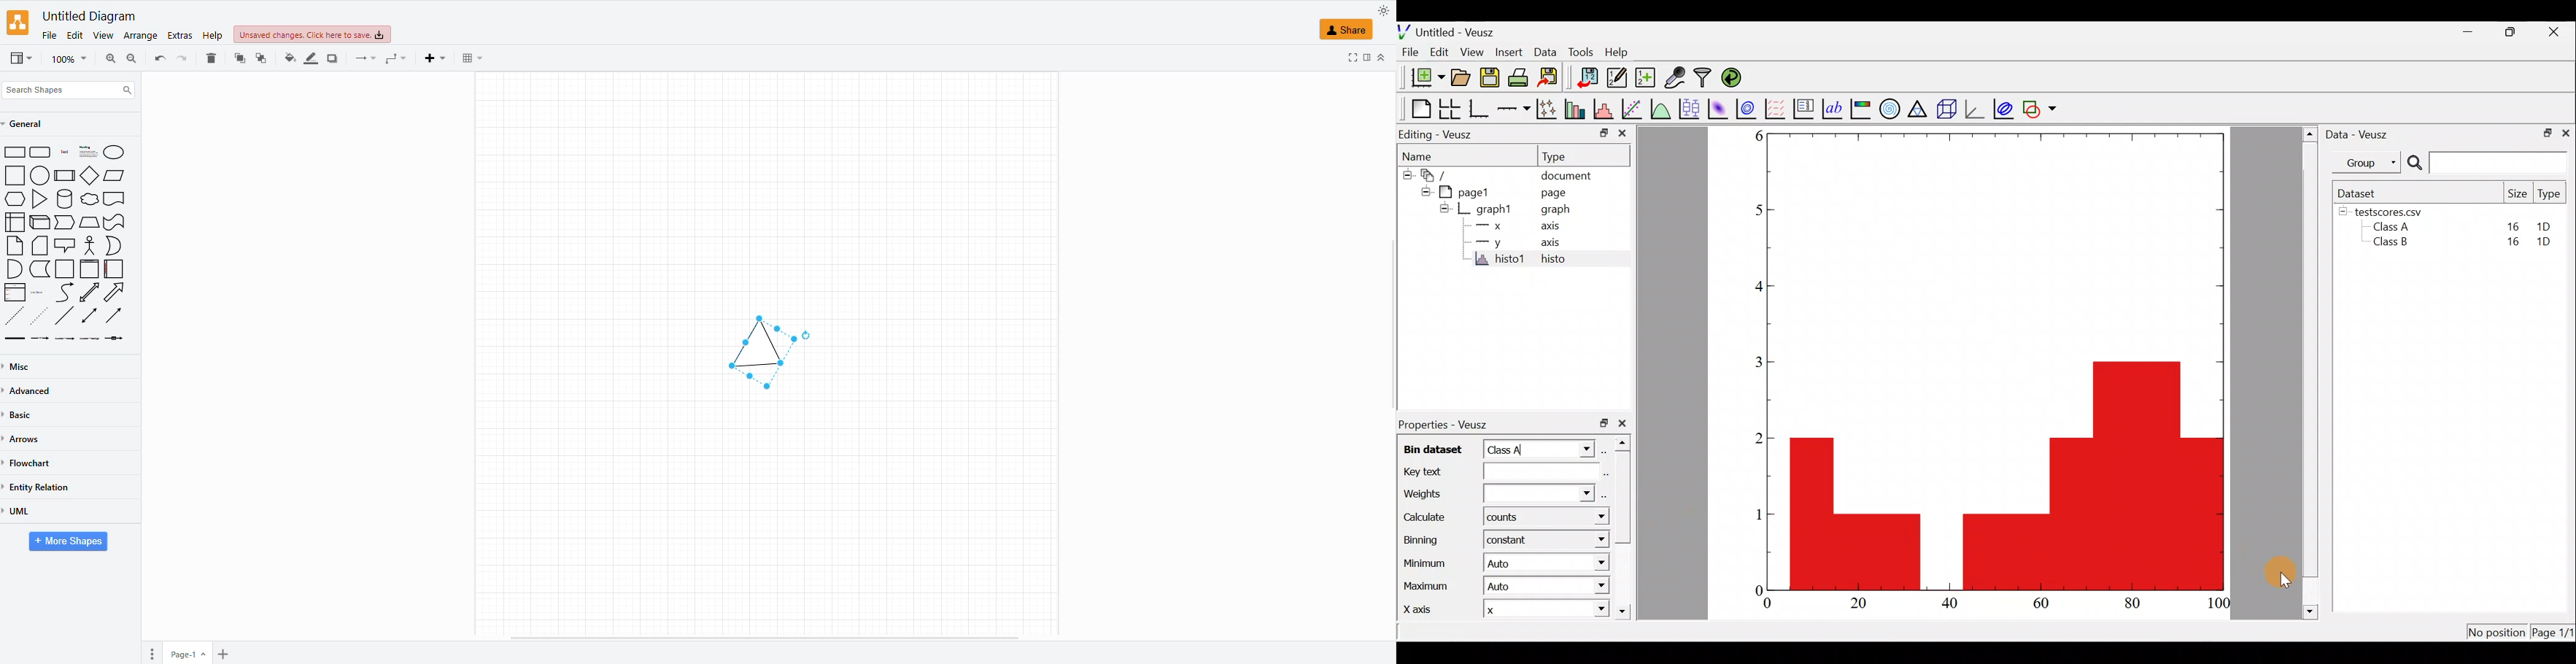 This screenshot has width=2576, height=672. Describe the element at coordinates (15, 153) in the screenshot. I see `Rectangle` at that location.